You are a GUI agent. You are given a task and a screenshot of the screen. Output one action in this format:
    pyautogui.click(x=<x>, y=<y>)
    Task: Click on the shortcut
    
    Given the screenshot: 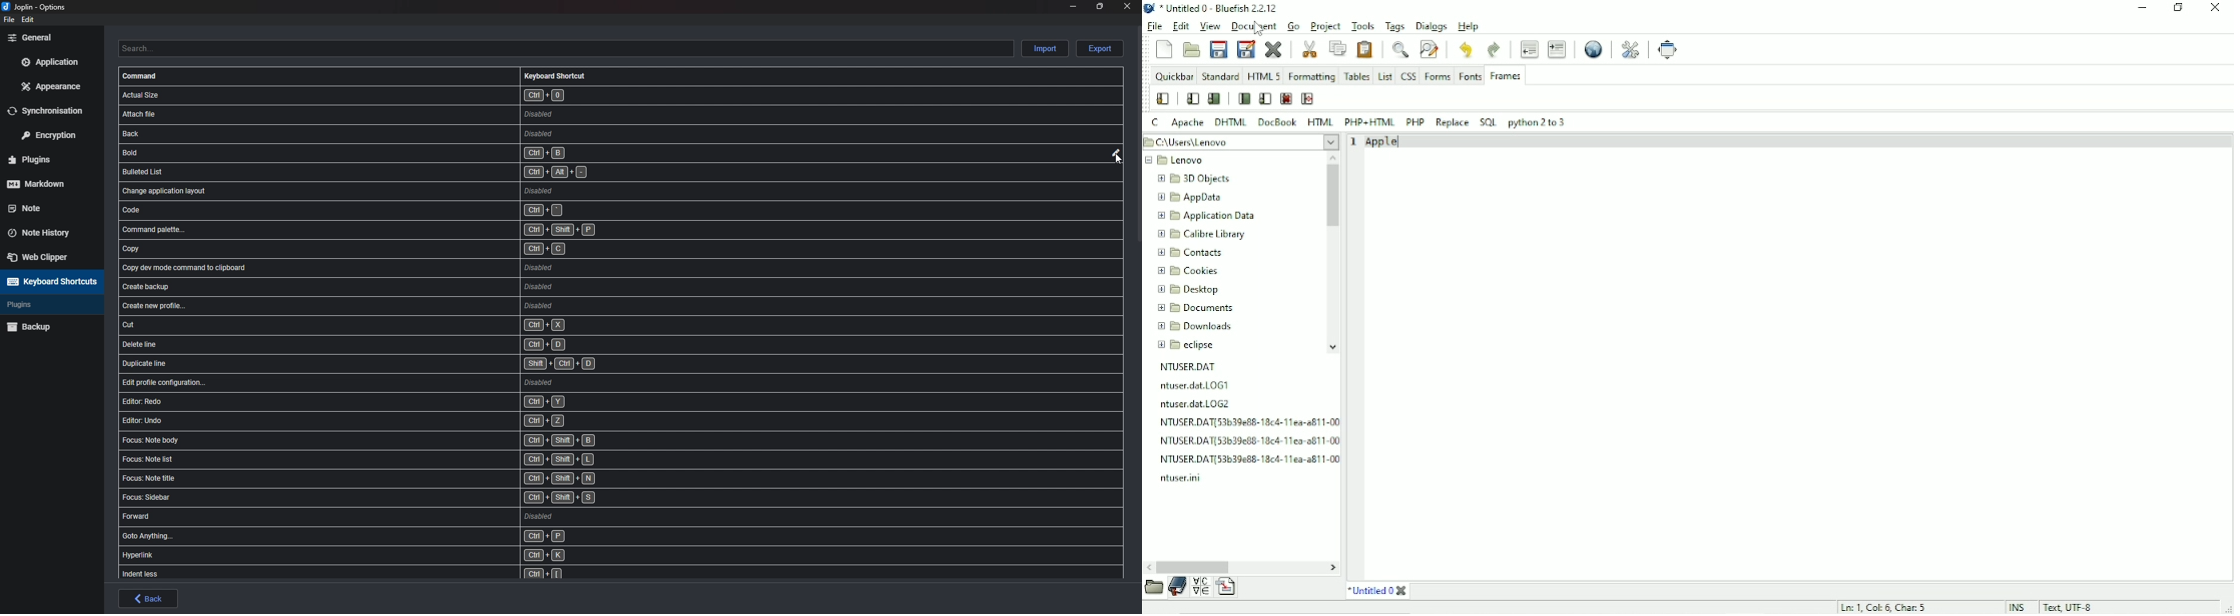 What is the action you would take?
    pyautogui.click(x=405, y=289)
    